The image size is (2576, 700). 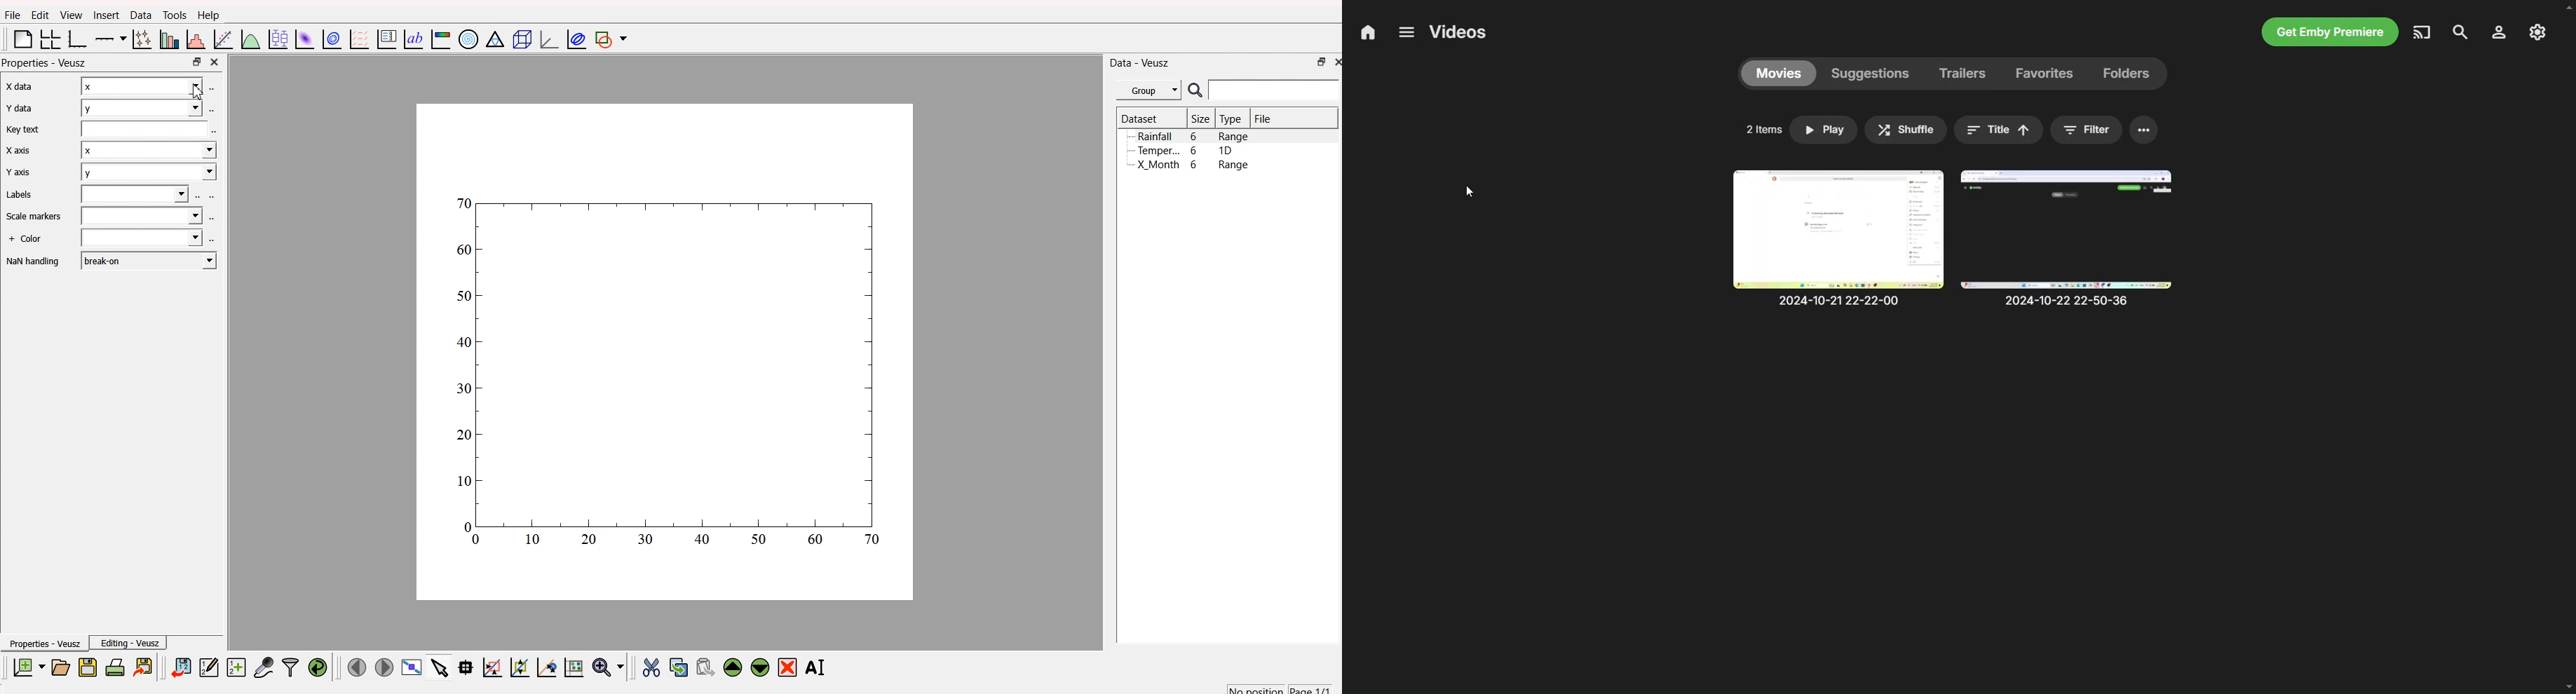 What do you see at coordinates (147, 174) in the screenshot?
I see `y` at bounding box center [147, 174].